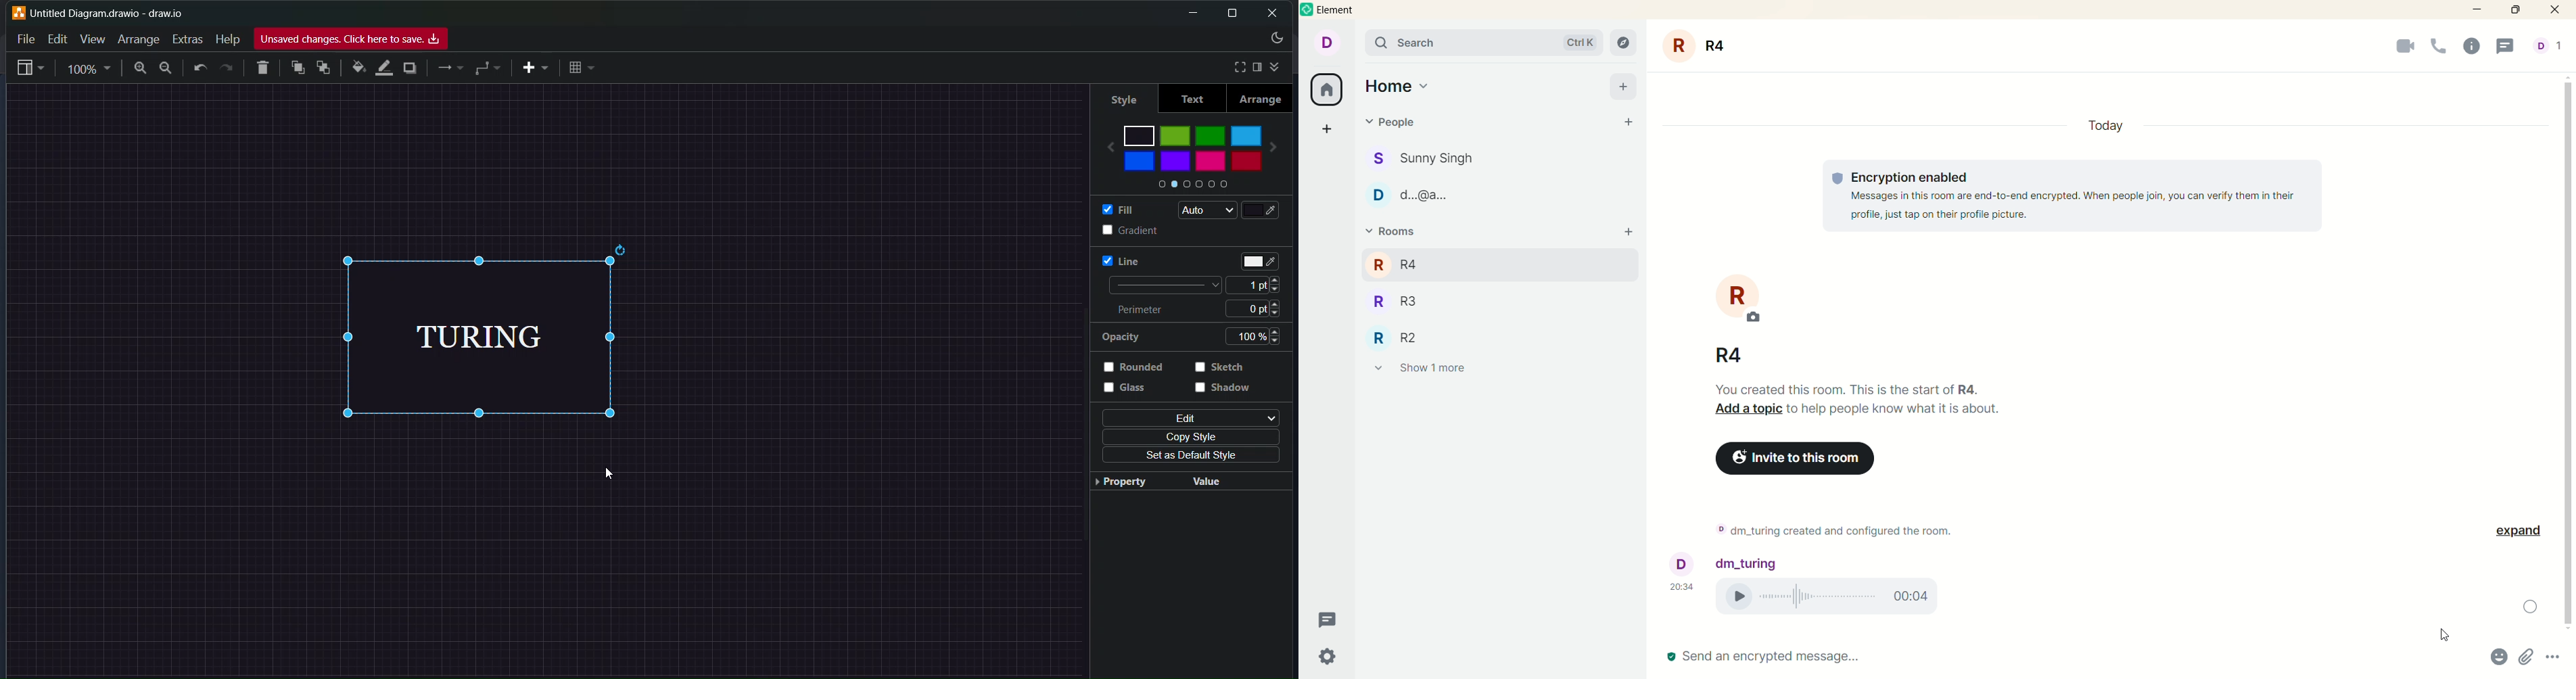  Describe the element at coordinates (2558, 10) in the screenshot. I see `close` at that location.